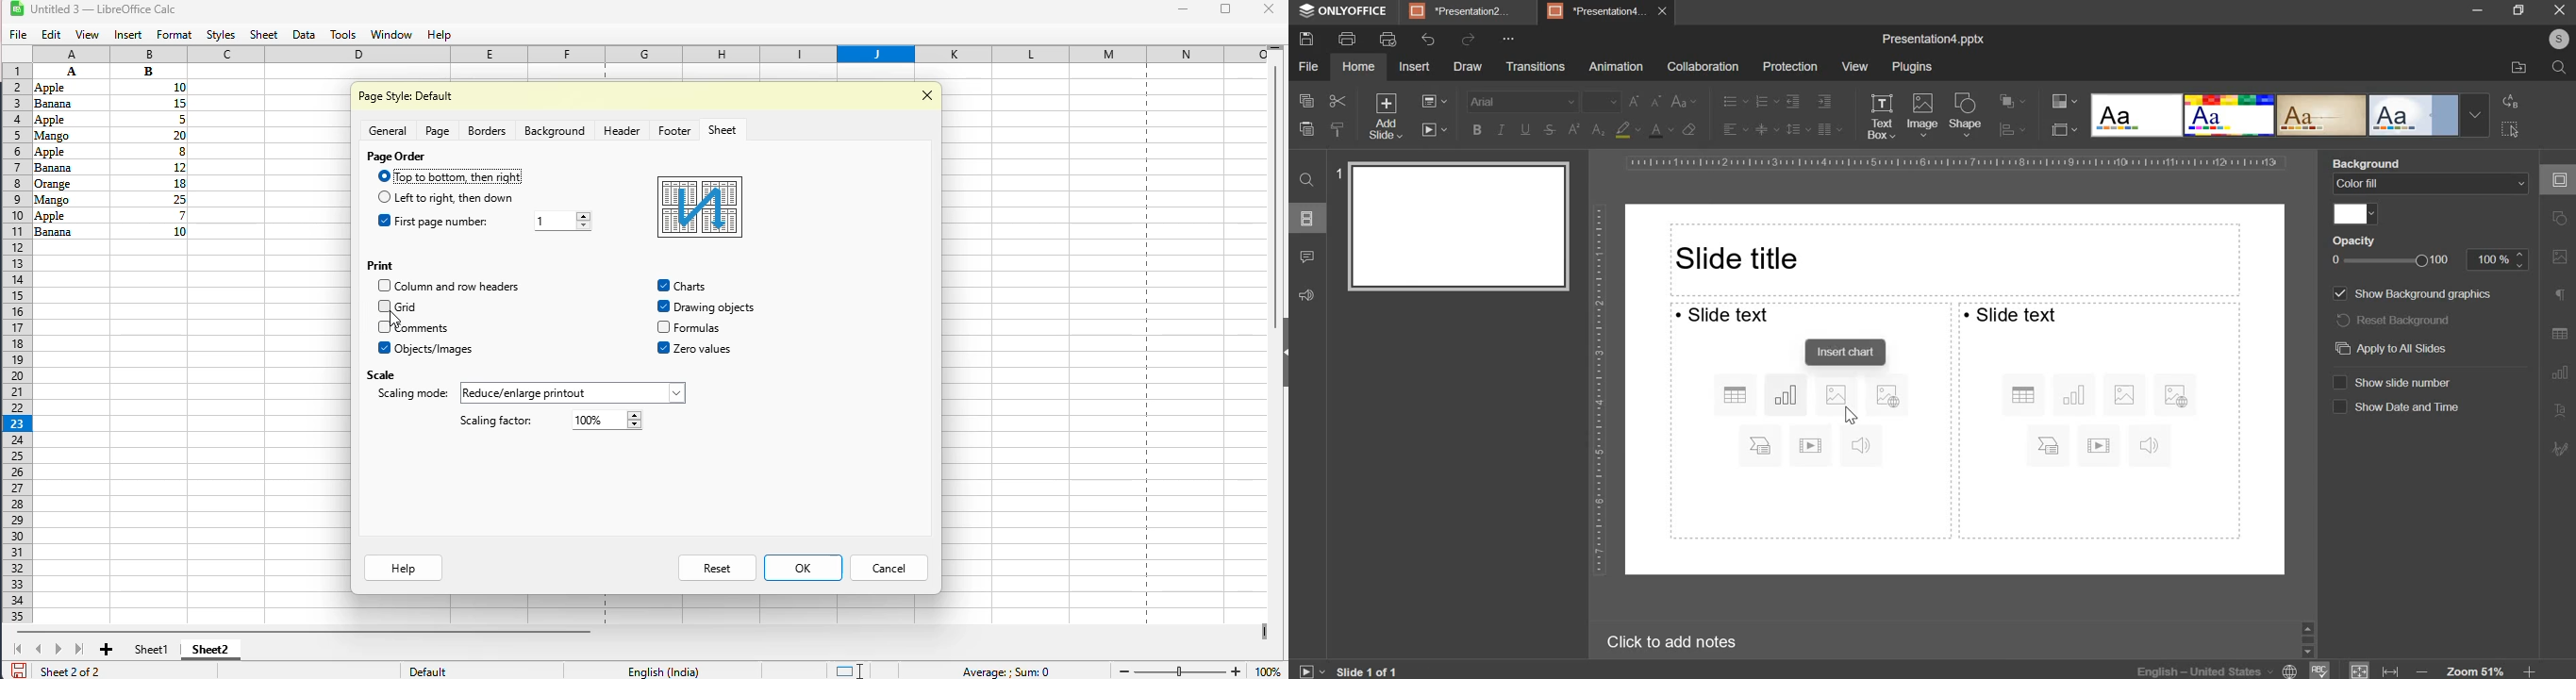 This screenshot has width=2576, height=700. What do you see at coordinates (1626, 130) in the screenshot?
I see `fill color` at bounding box center [1626, 130].